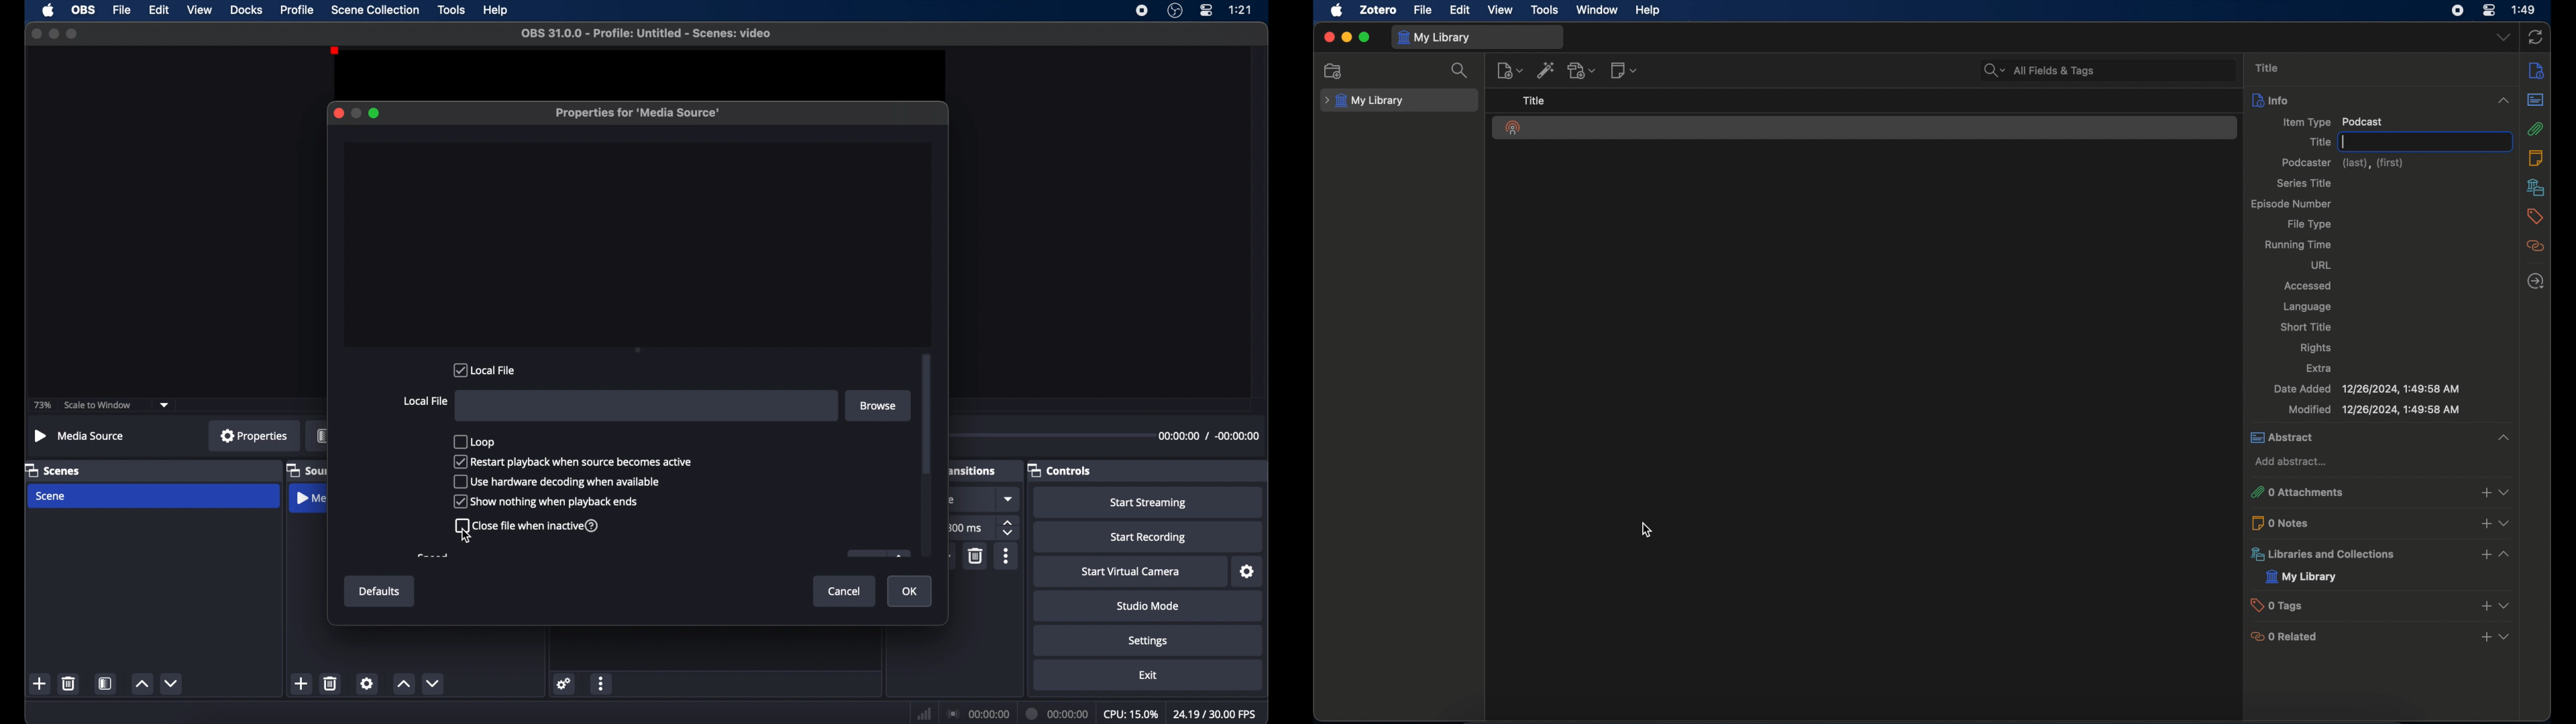 This screenshot has width=2576, height=728. What do you see at coordinates (475, 441) in the screenshot?
I see `loop` at bounding box center [475, 441].